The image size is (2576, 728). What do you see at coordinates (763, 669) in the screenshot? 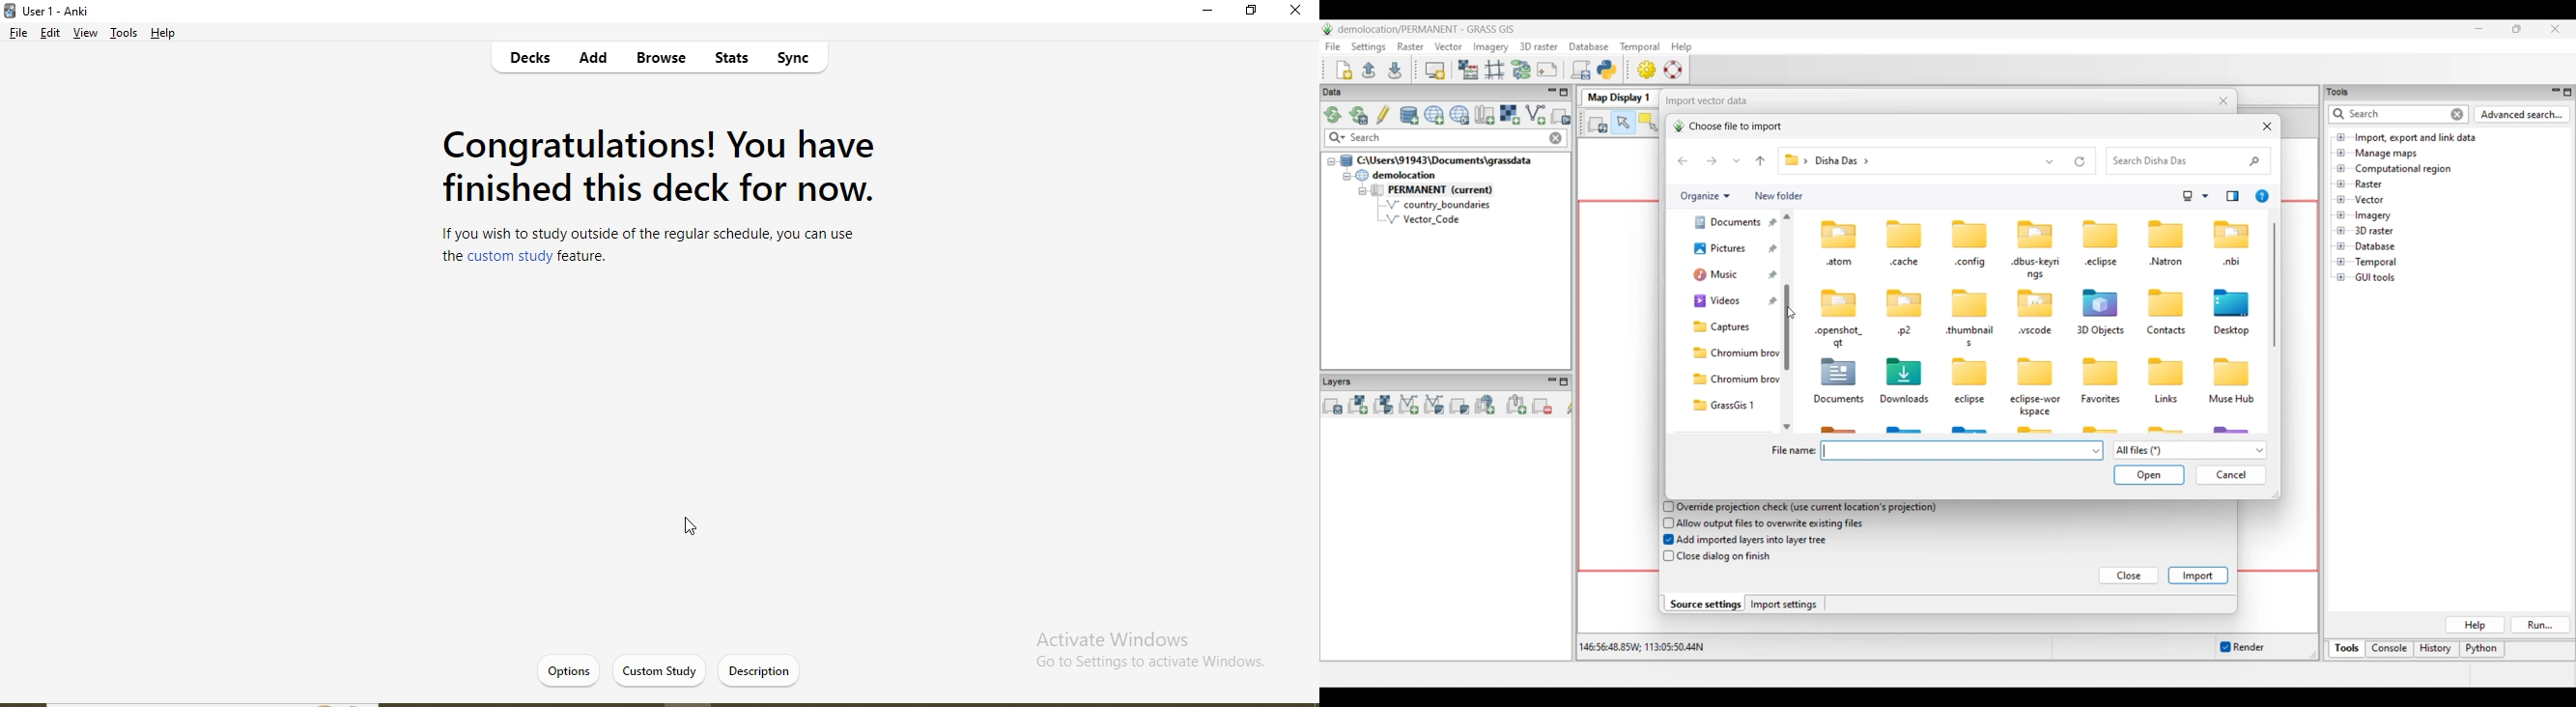
I see `import file` at bounding box center [763, 669].